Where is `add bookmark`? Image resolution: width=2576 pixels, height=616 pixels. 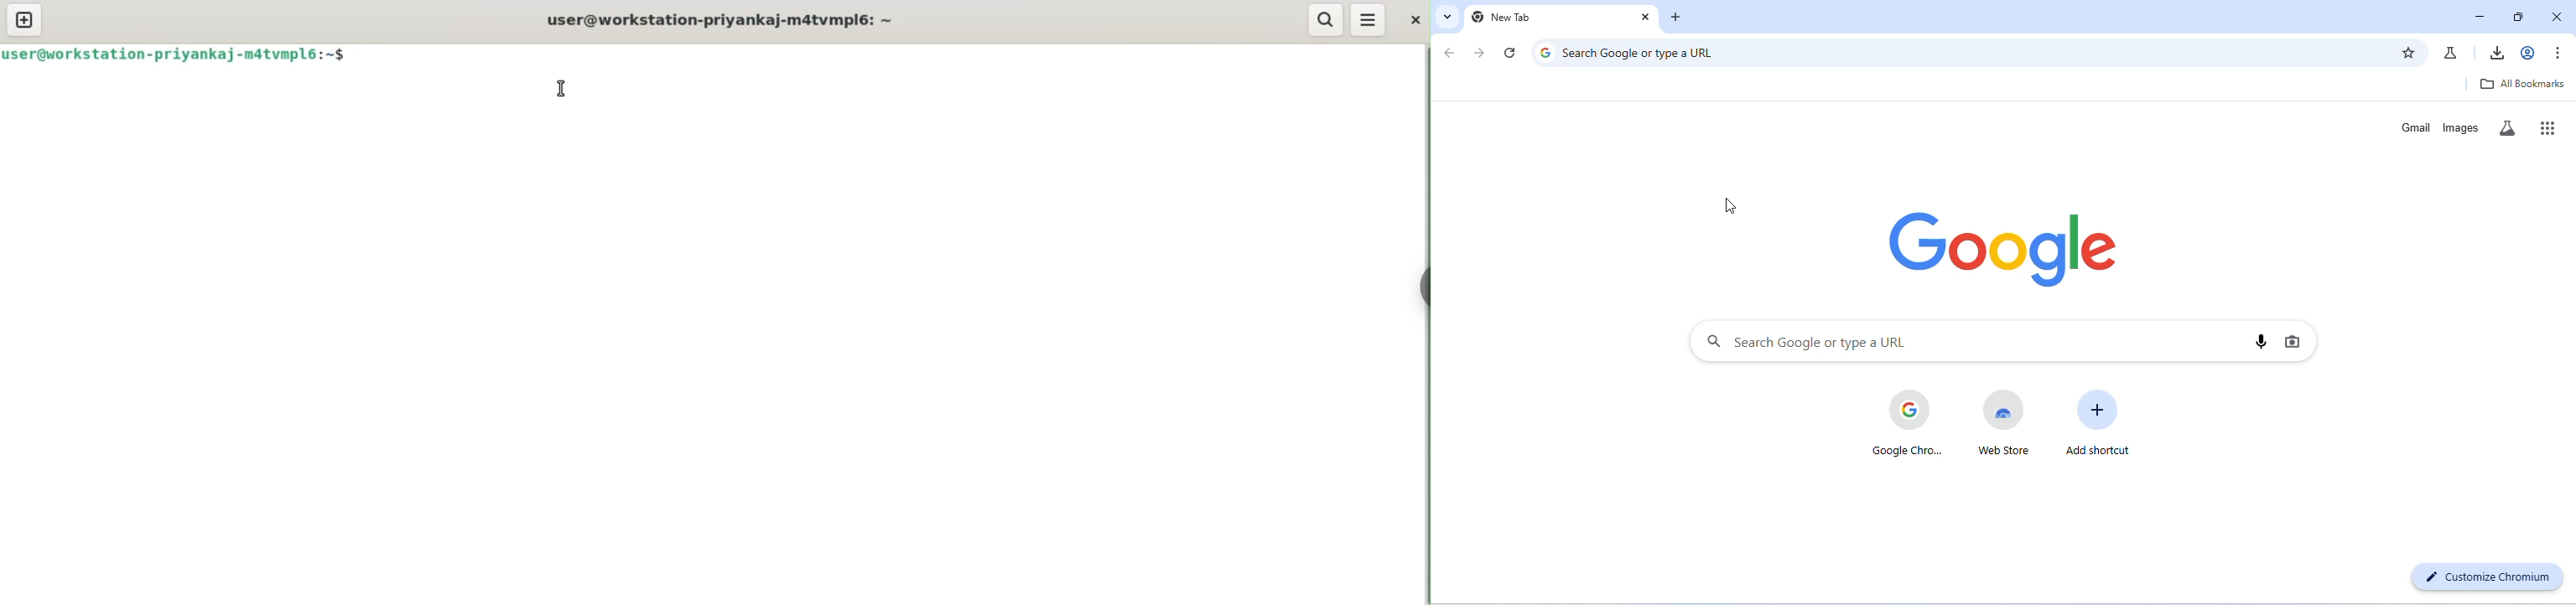
add bookmark is located at coordinates (2408, 52).